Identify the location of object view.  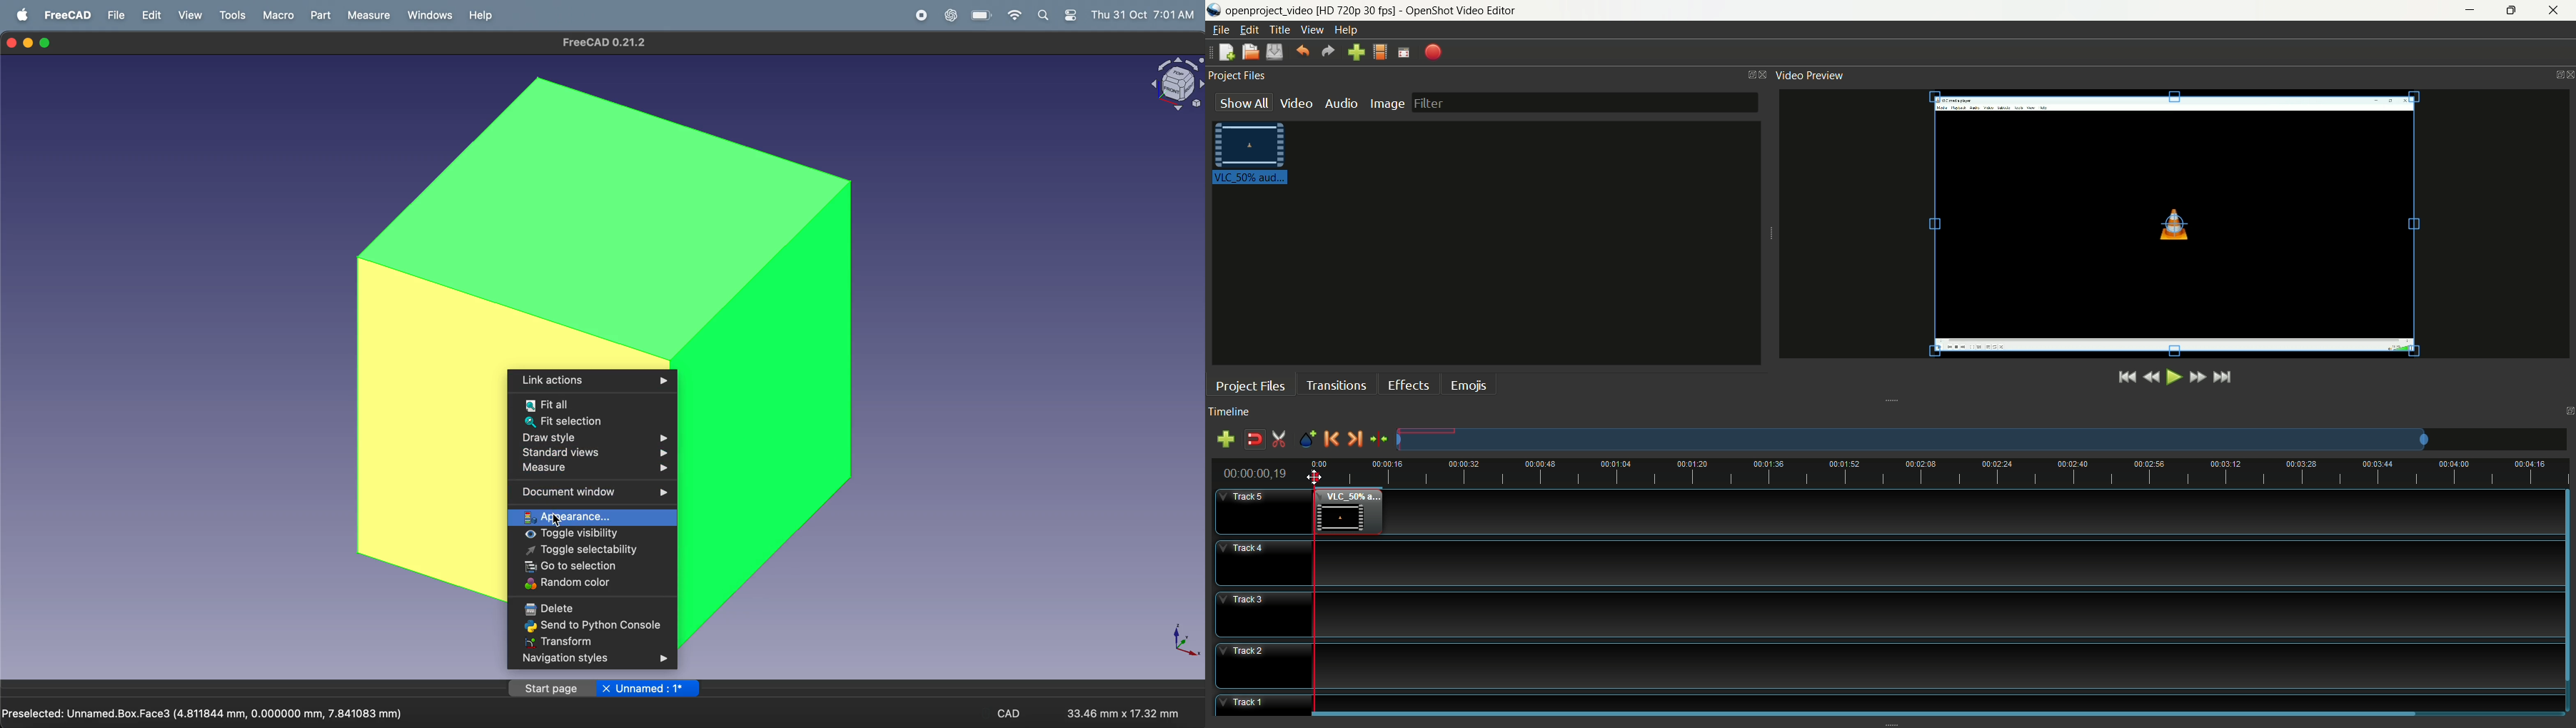
(1175, 85).